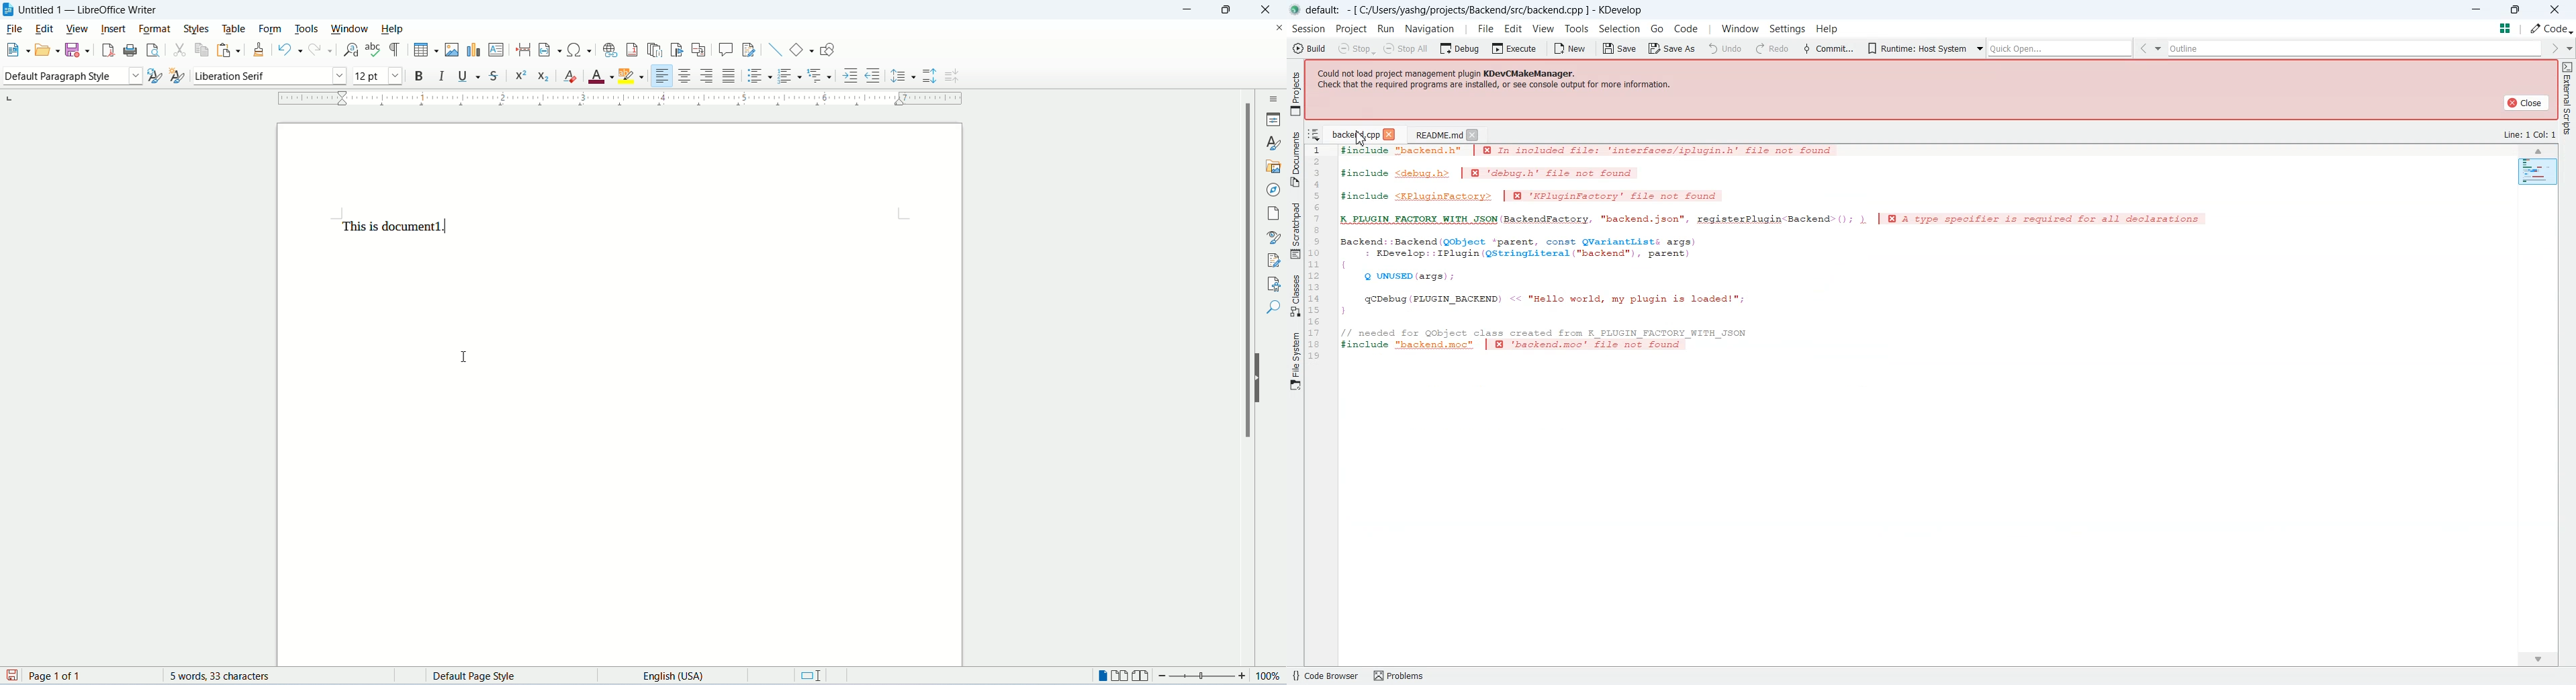  Describe the element at coordinates (521, 76) in the screenshot. I see `superscript` at that location.